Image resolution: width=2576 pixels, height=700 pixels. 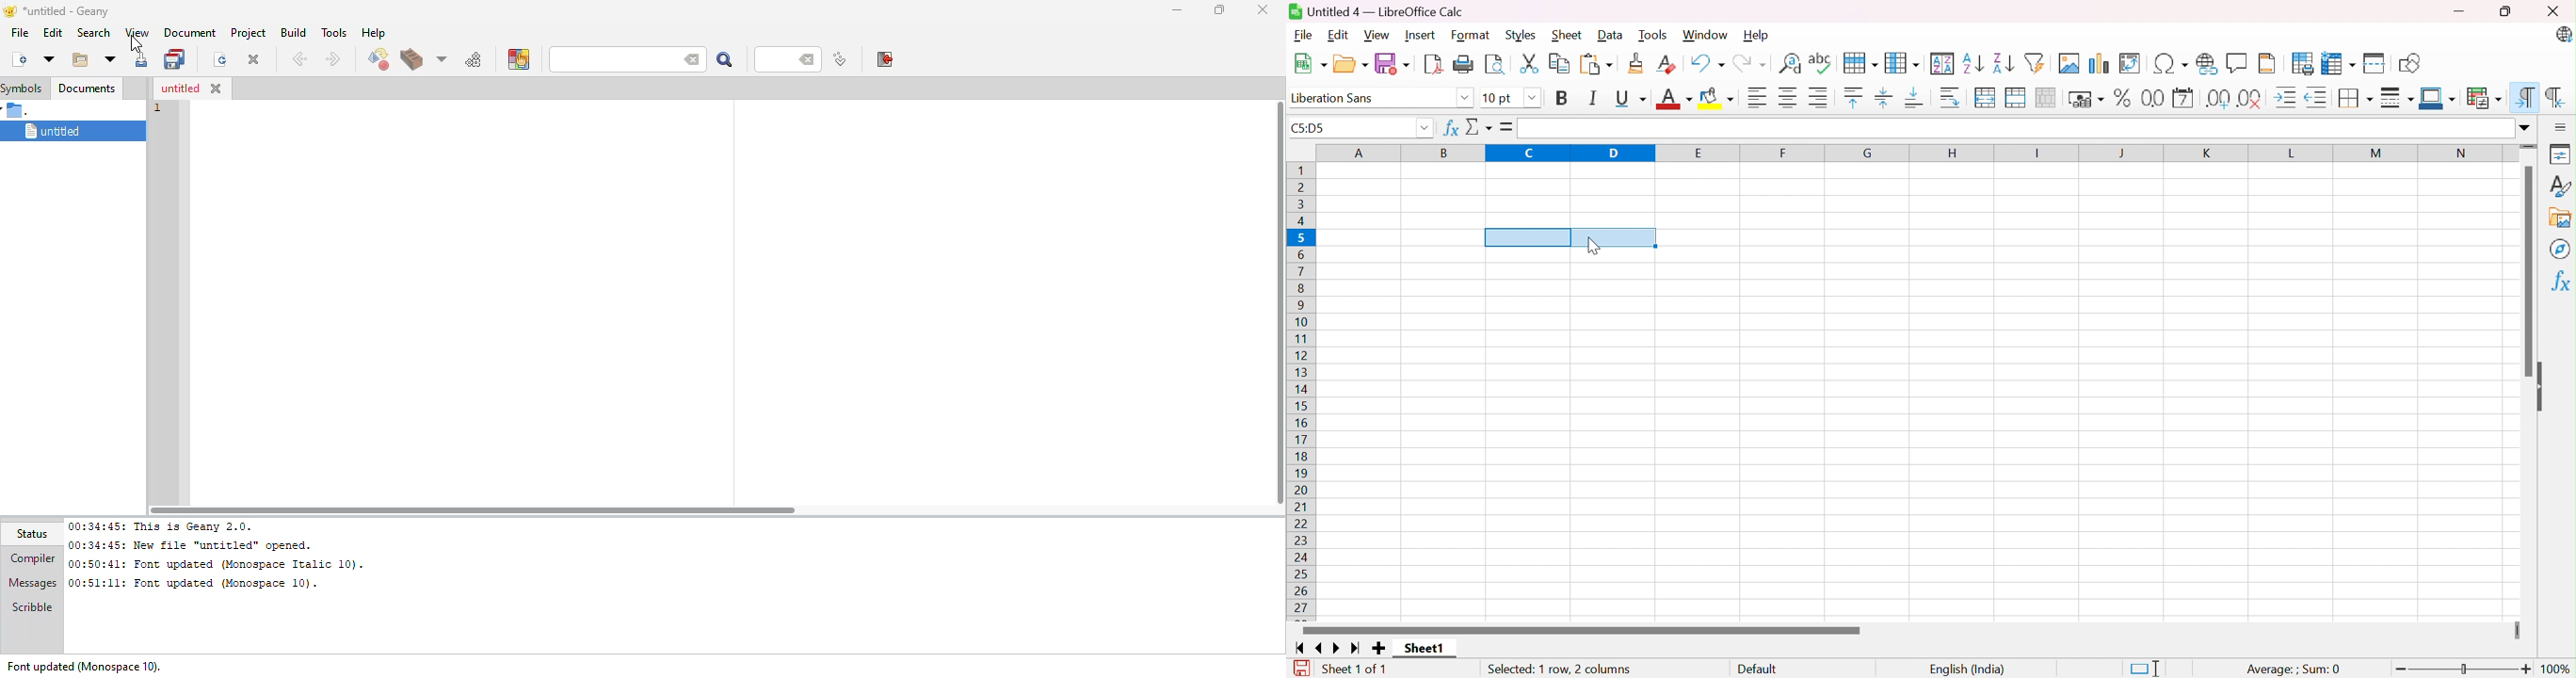 What do you see at coordinates (108, 59) in the screenshot?
I see `open recent file` at bounding box center [108, 59].